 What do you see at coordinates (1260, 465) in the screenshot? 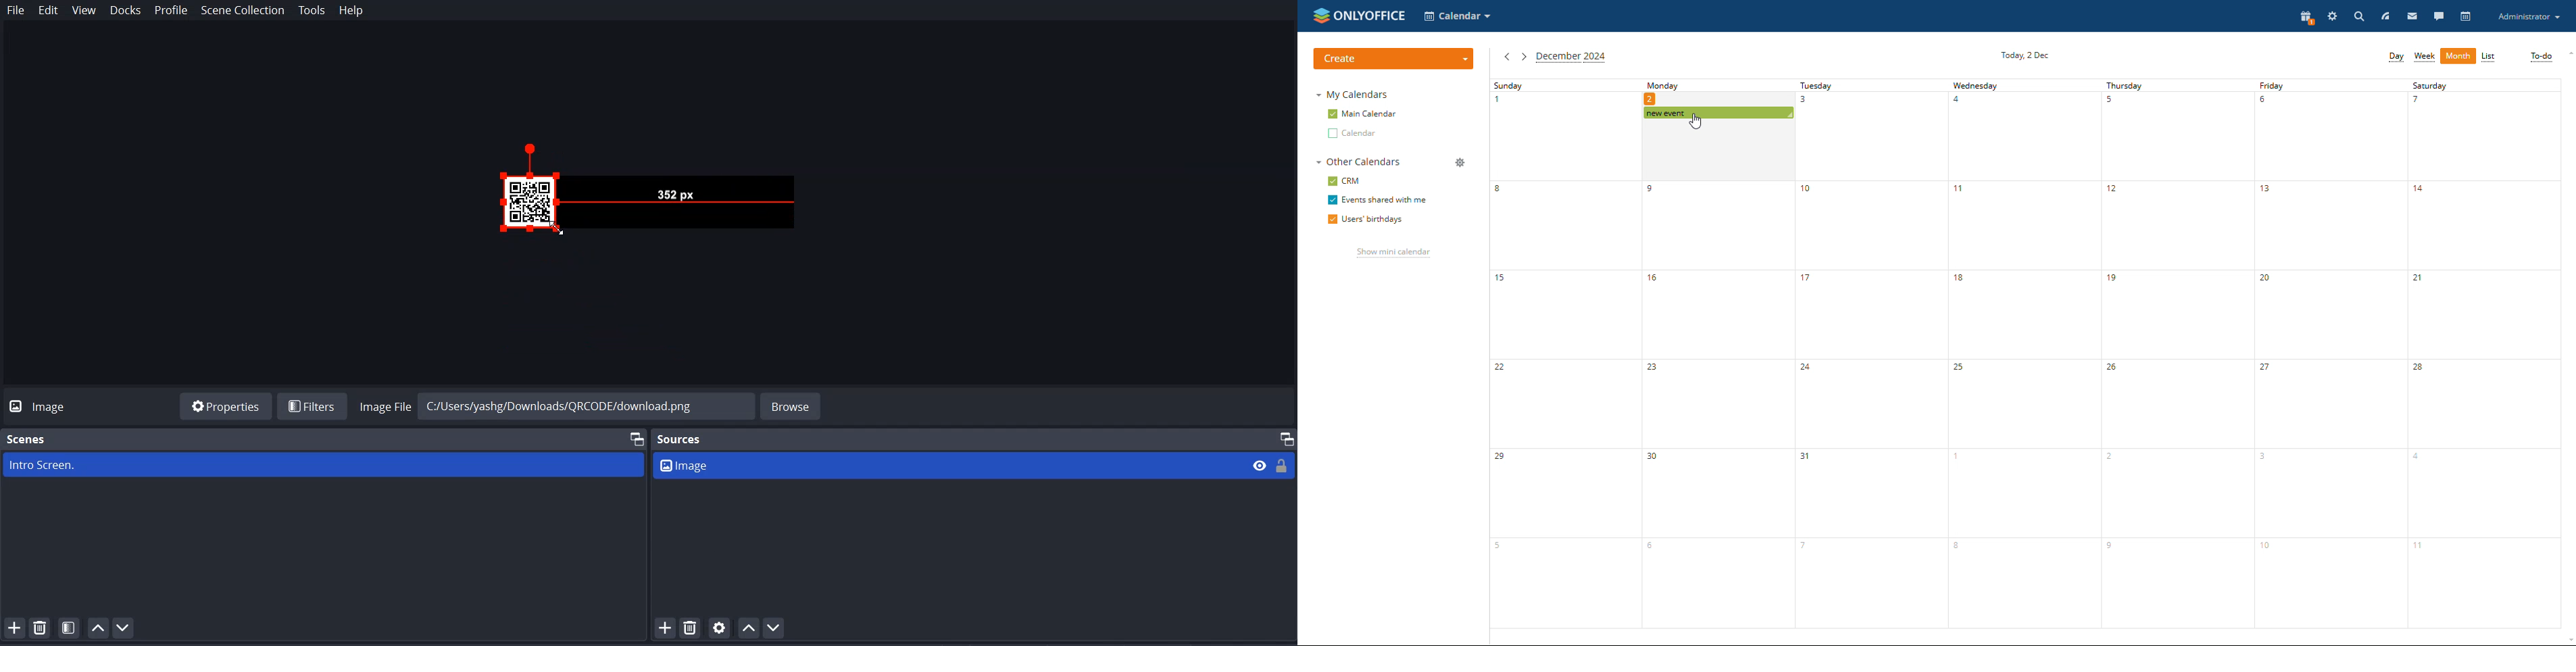
I see `Eye` at bounding box center [1260, 465].